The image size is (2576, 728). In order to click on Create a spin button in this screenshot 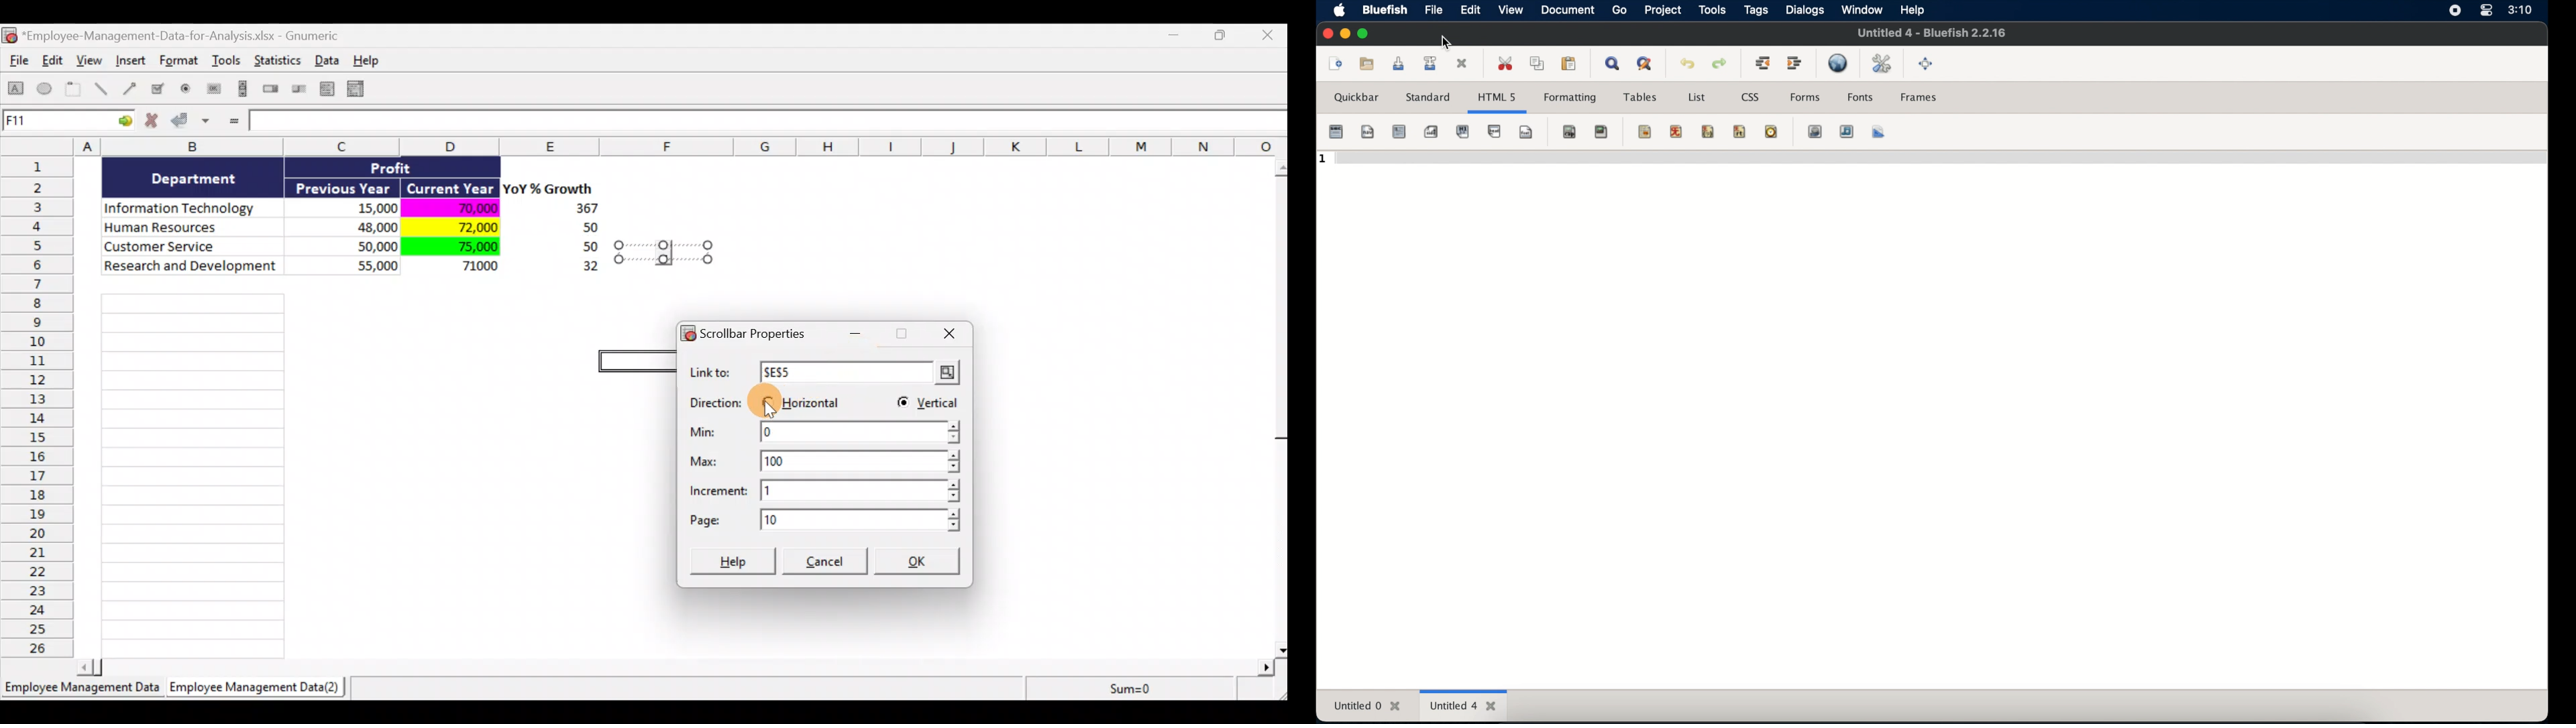, I will do `click(272, 90)`.